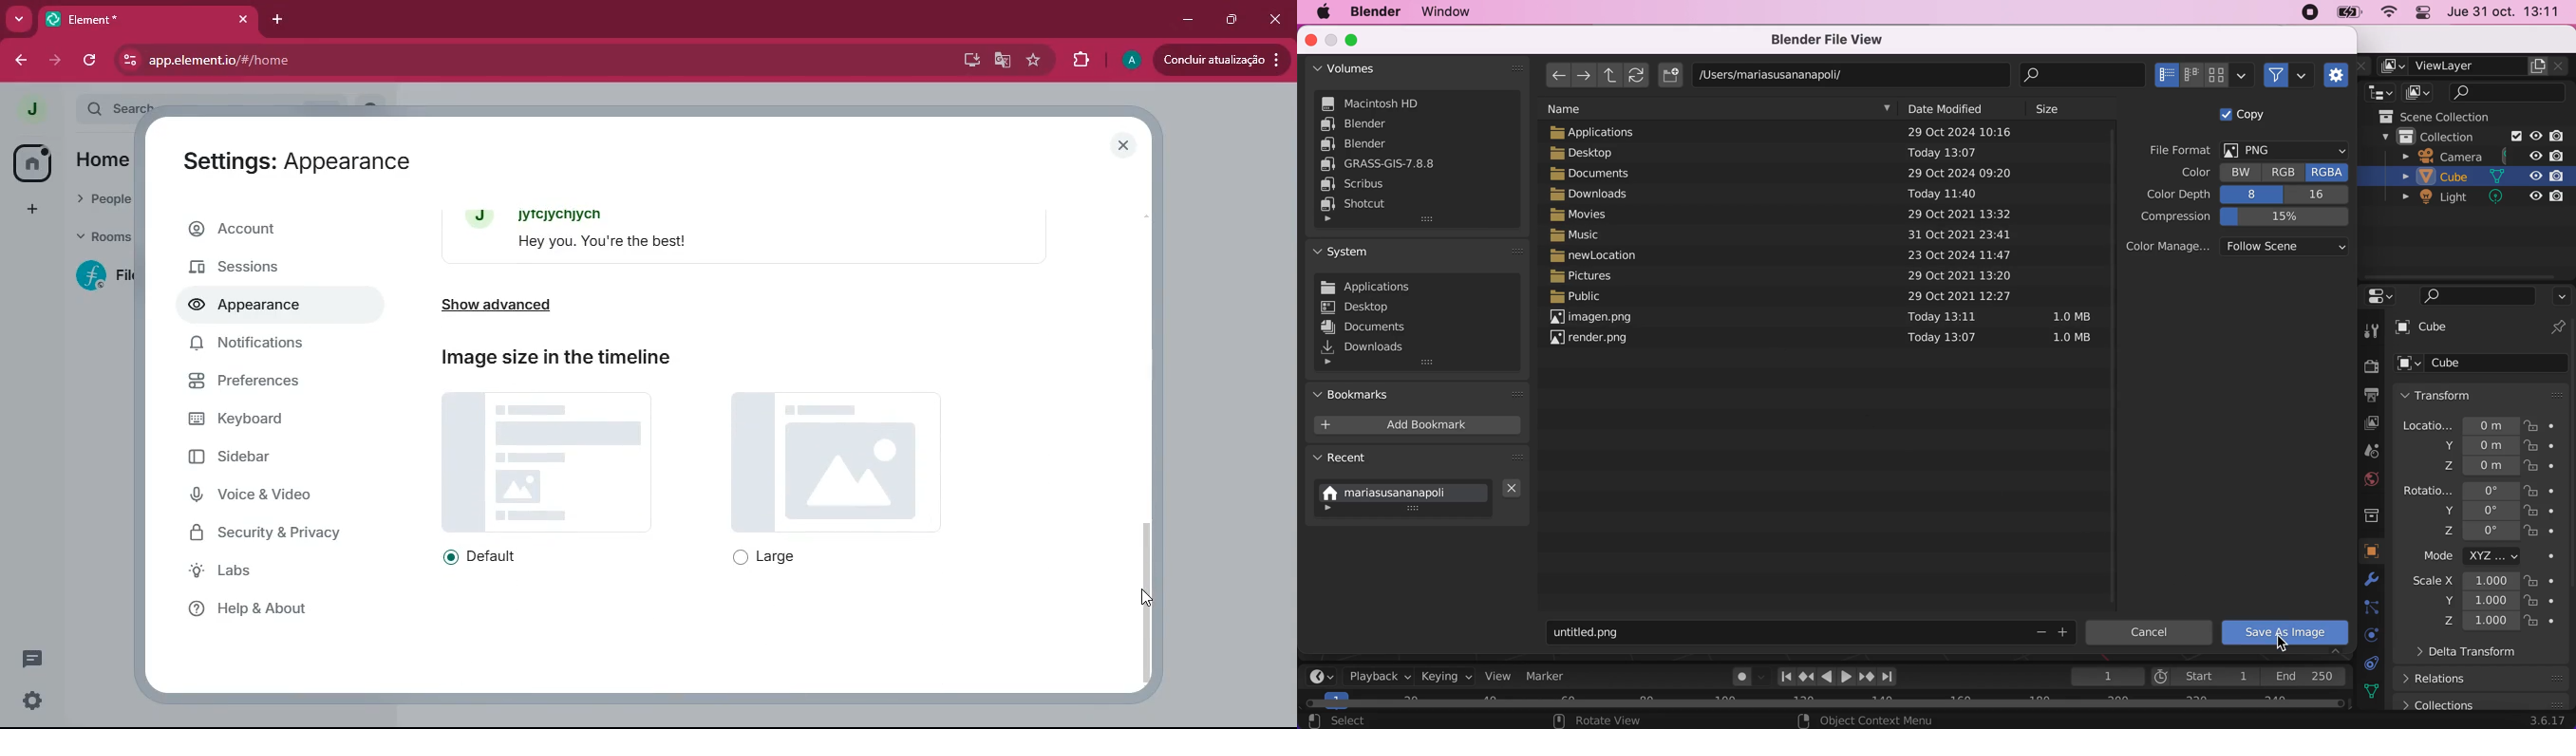 Image resolution: width=2576 pixels, height=756 pixels. Describe the element at coordinates (2481, 701) in the screenshot. I see `collections` at that location.